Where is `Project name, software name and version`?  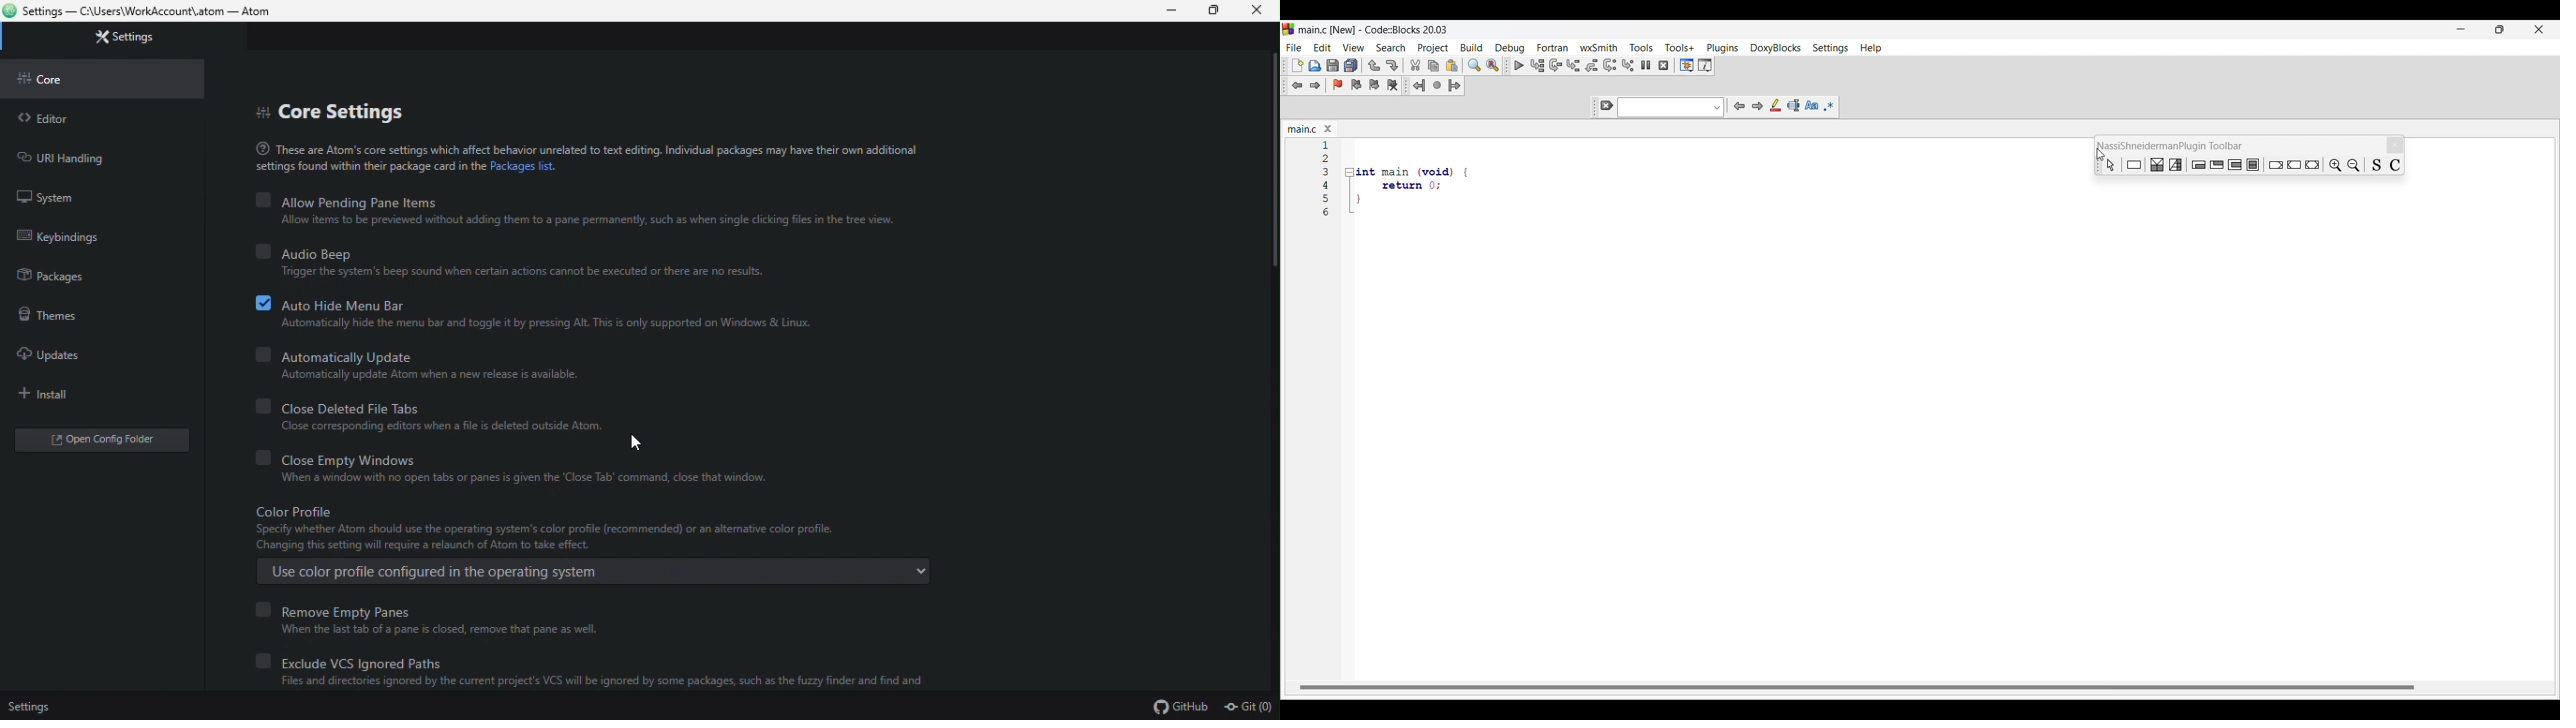
Project name, software name and version is located at coordinates (1373, 29).